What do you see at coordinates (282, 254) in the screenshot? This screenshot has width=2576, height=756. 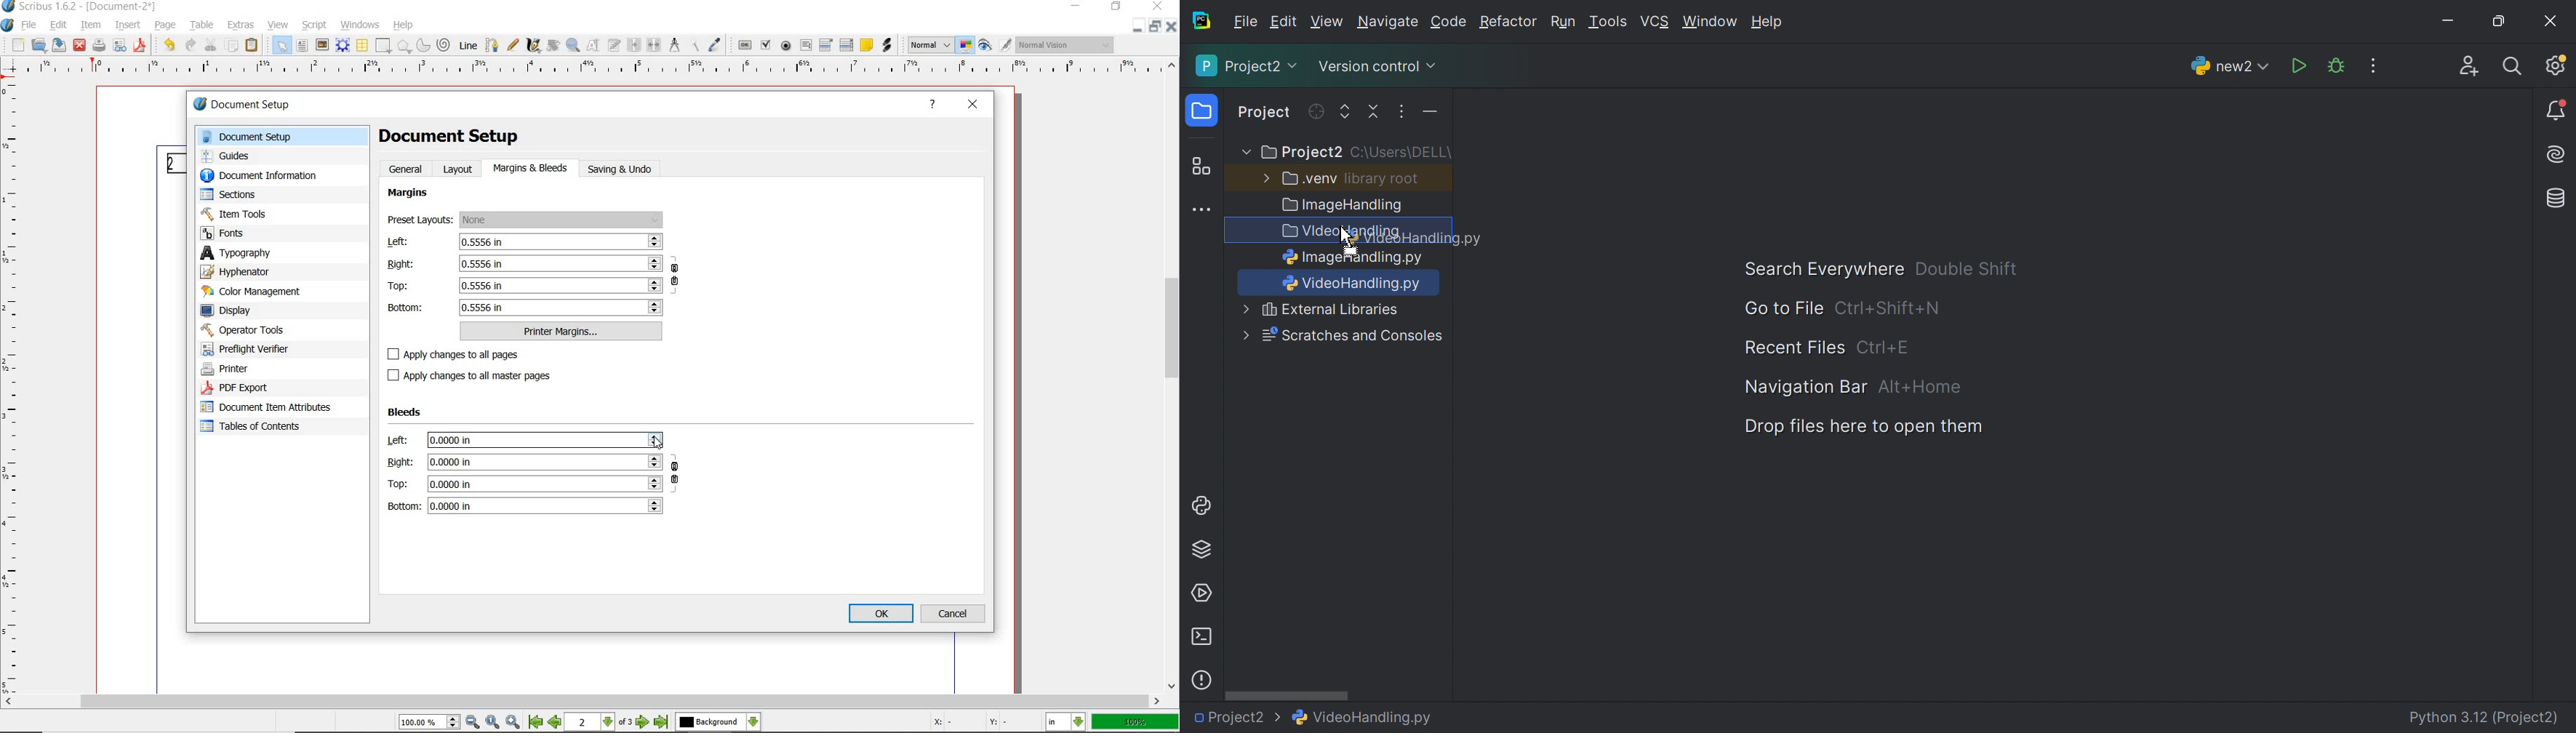 I see `typography` at bounding box center [282, 254].